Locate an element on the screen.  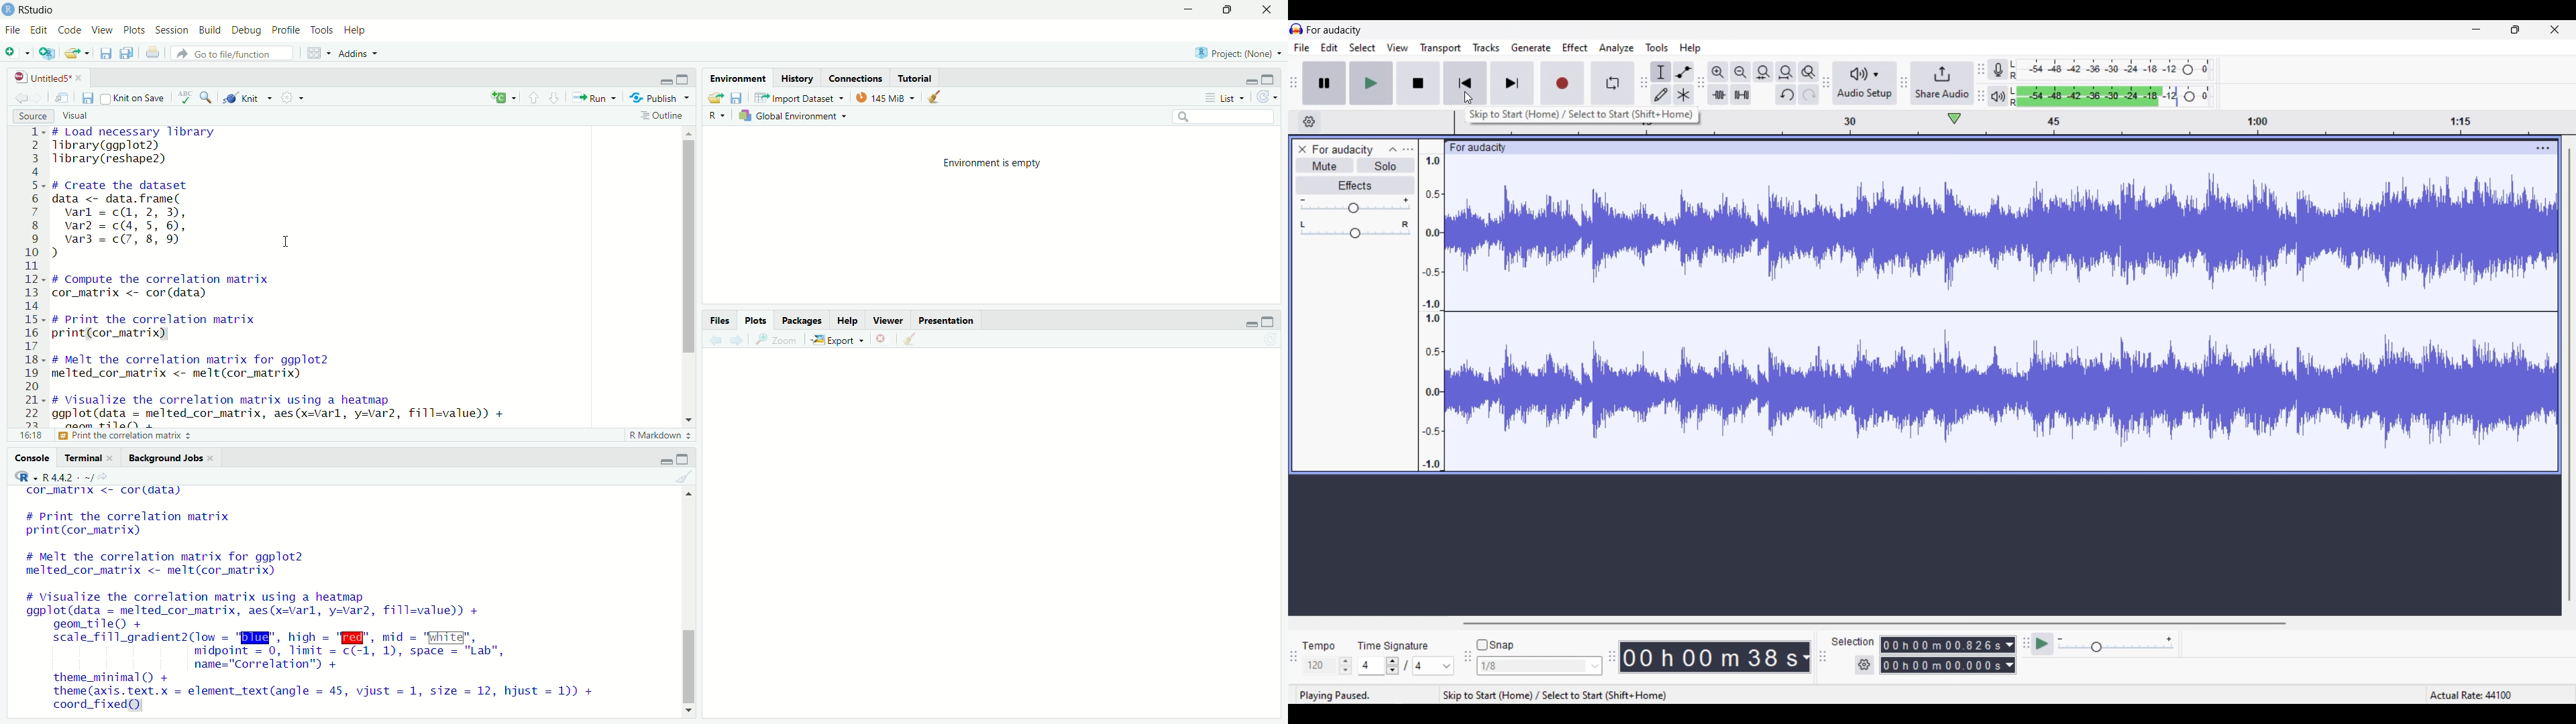
Close interface is located at coordinates (2555, 29).